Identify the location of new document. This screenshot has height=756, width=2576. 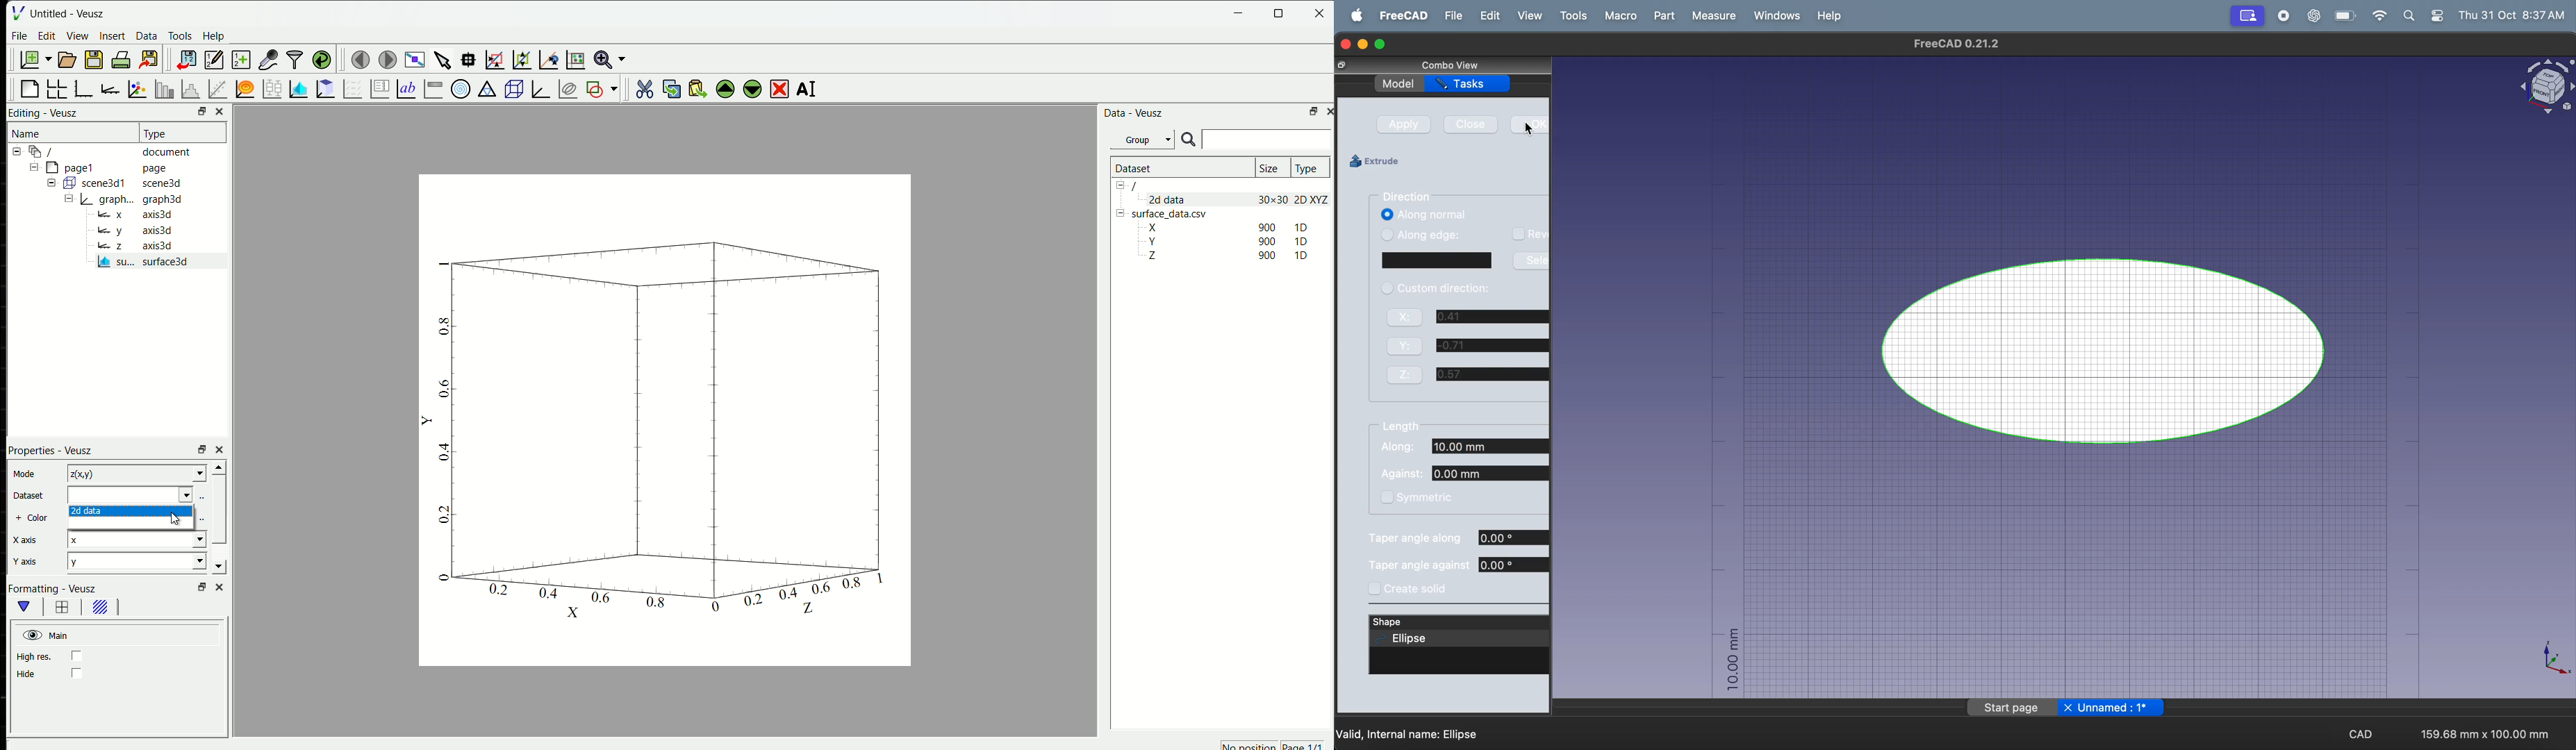
(36, 59).